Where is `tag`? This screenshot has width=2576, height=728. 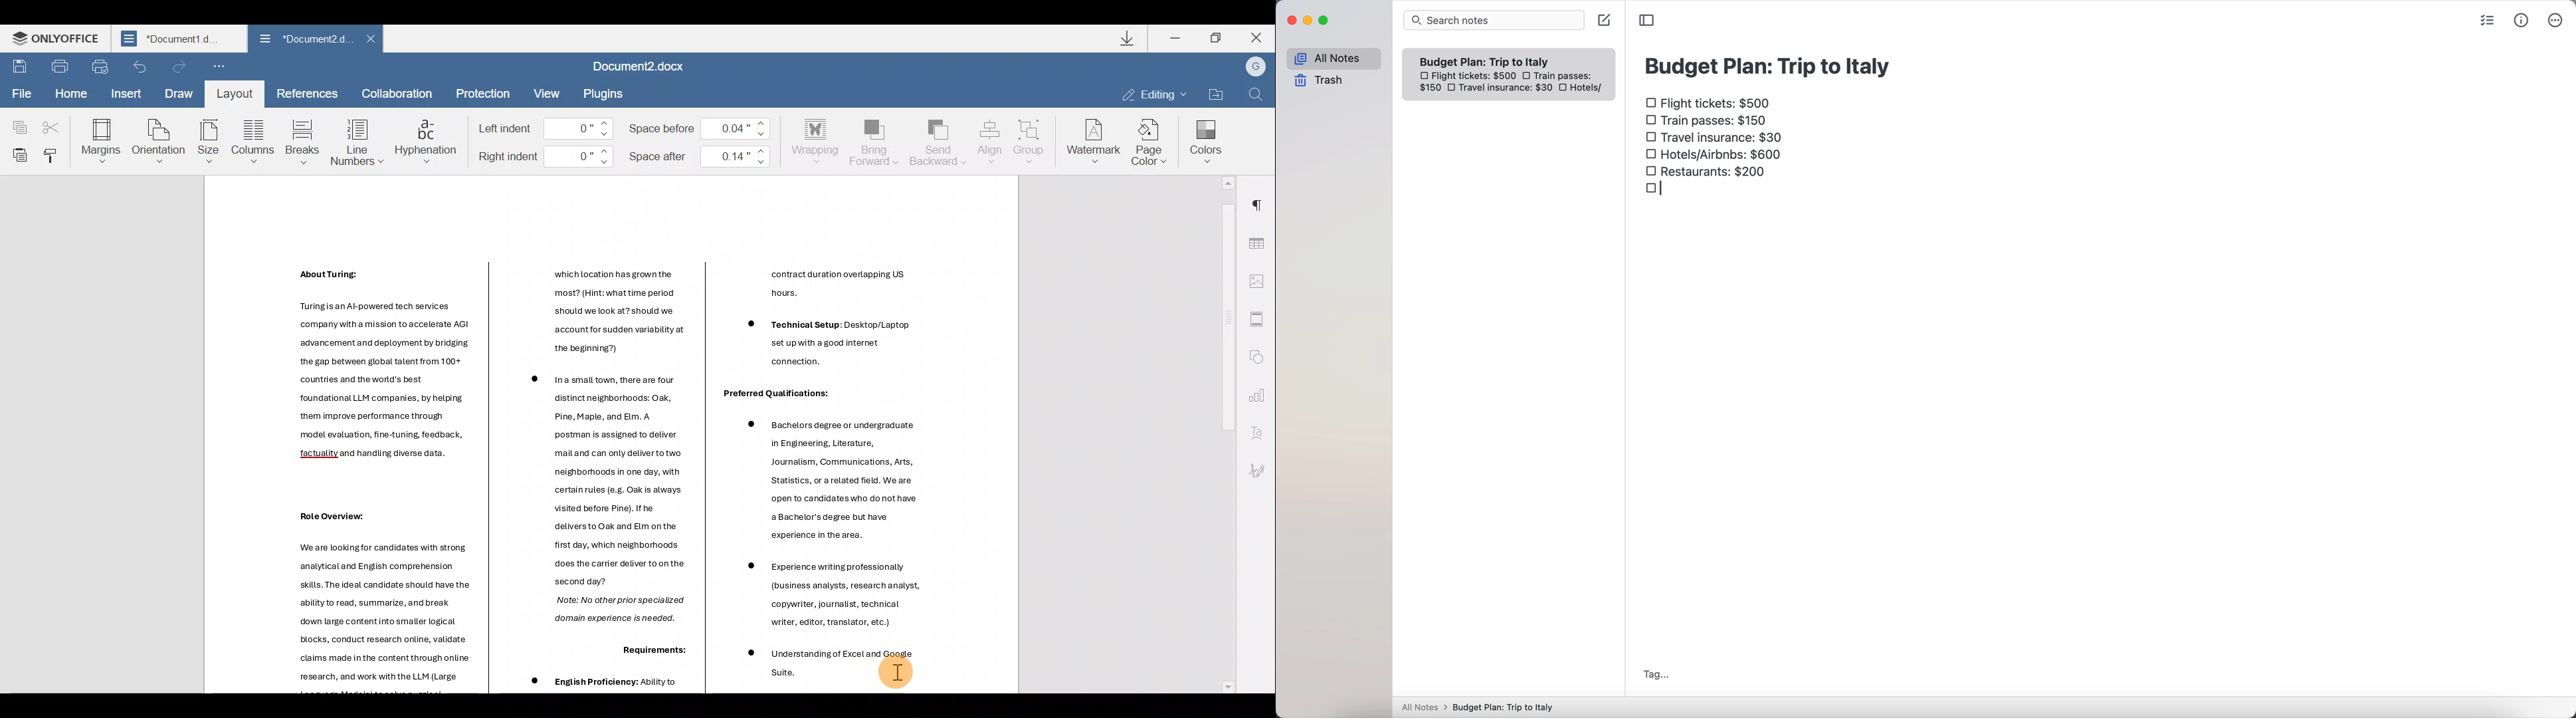 tag is located at coordinates (1656, 674).